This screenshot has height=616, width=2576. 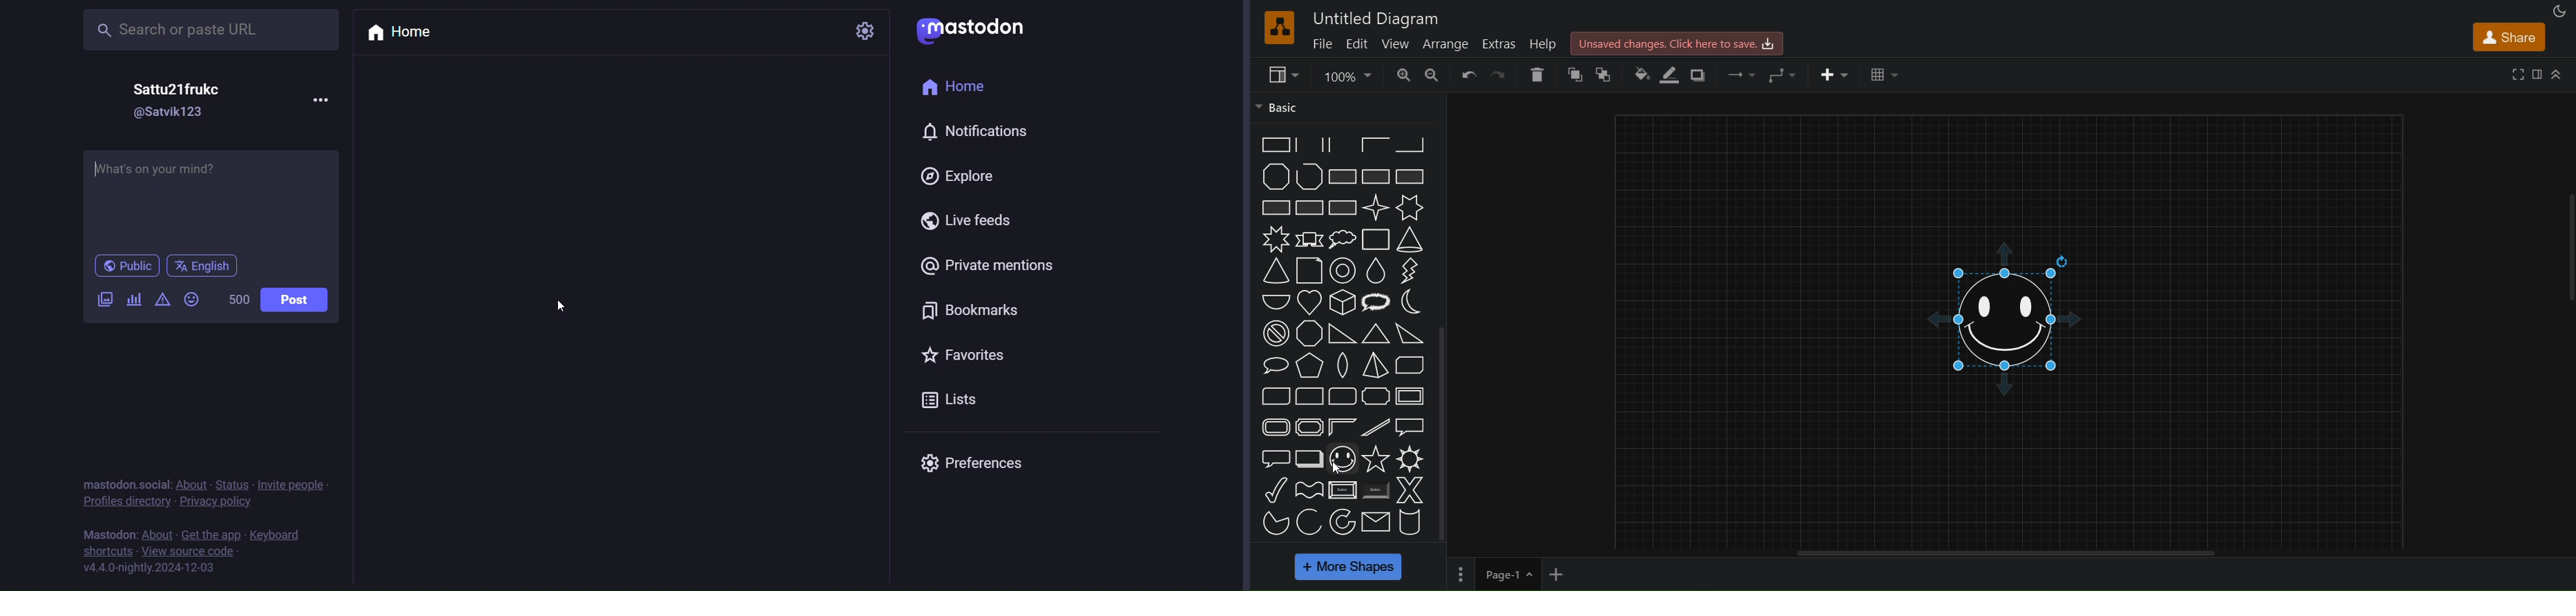 What do you see at coordinates (123, 504) in the screenshot?
I see `Profile directory` at bounding box center [123, 504].